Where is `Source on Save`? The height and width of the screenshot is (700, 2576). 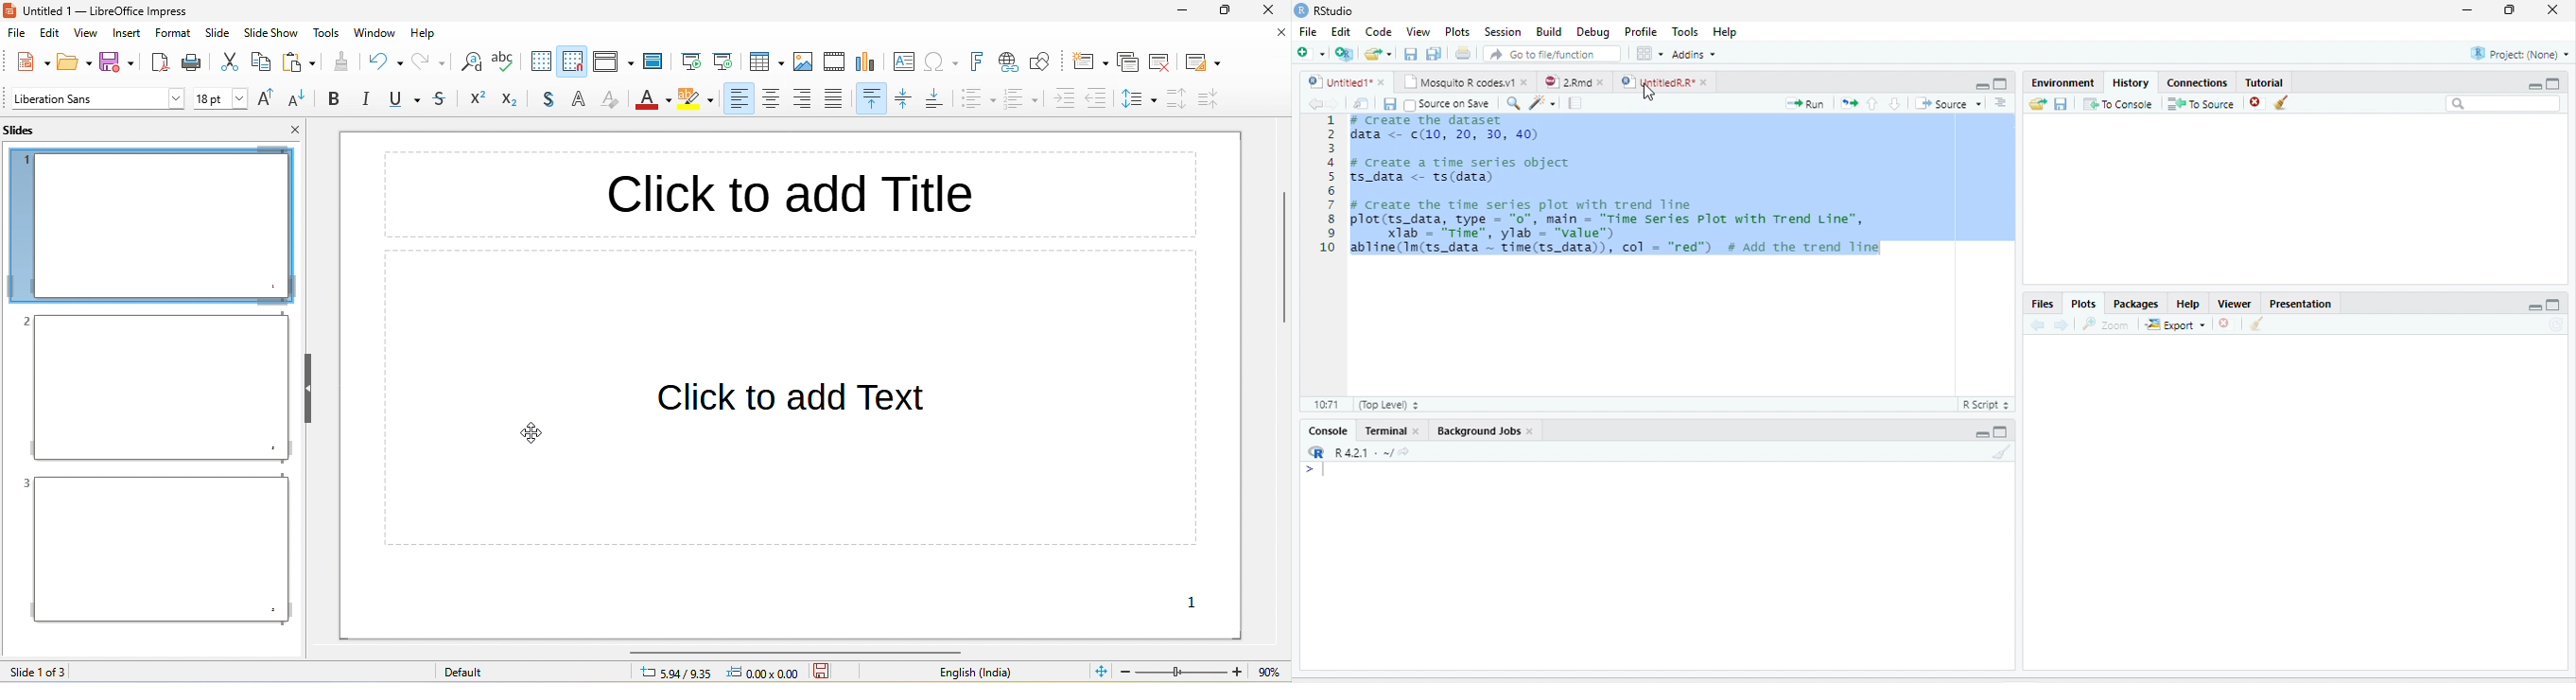
Source on Save is located at coordinates (1447, 103).